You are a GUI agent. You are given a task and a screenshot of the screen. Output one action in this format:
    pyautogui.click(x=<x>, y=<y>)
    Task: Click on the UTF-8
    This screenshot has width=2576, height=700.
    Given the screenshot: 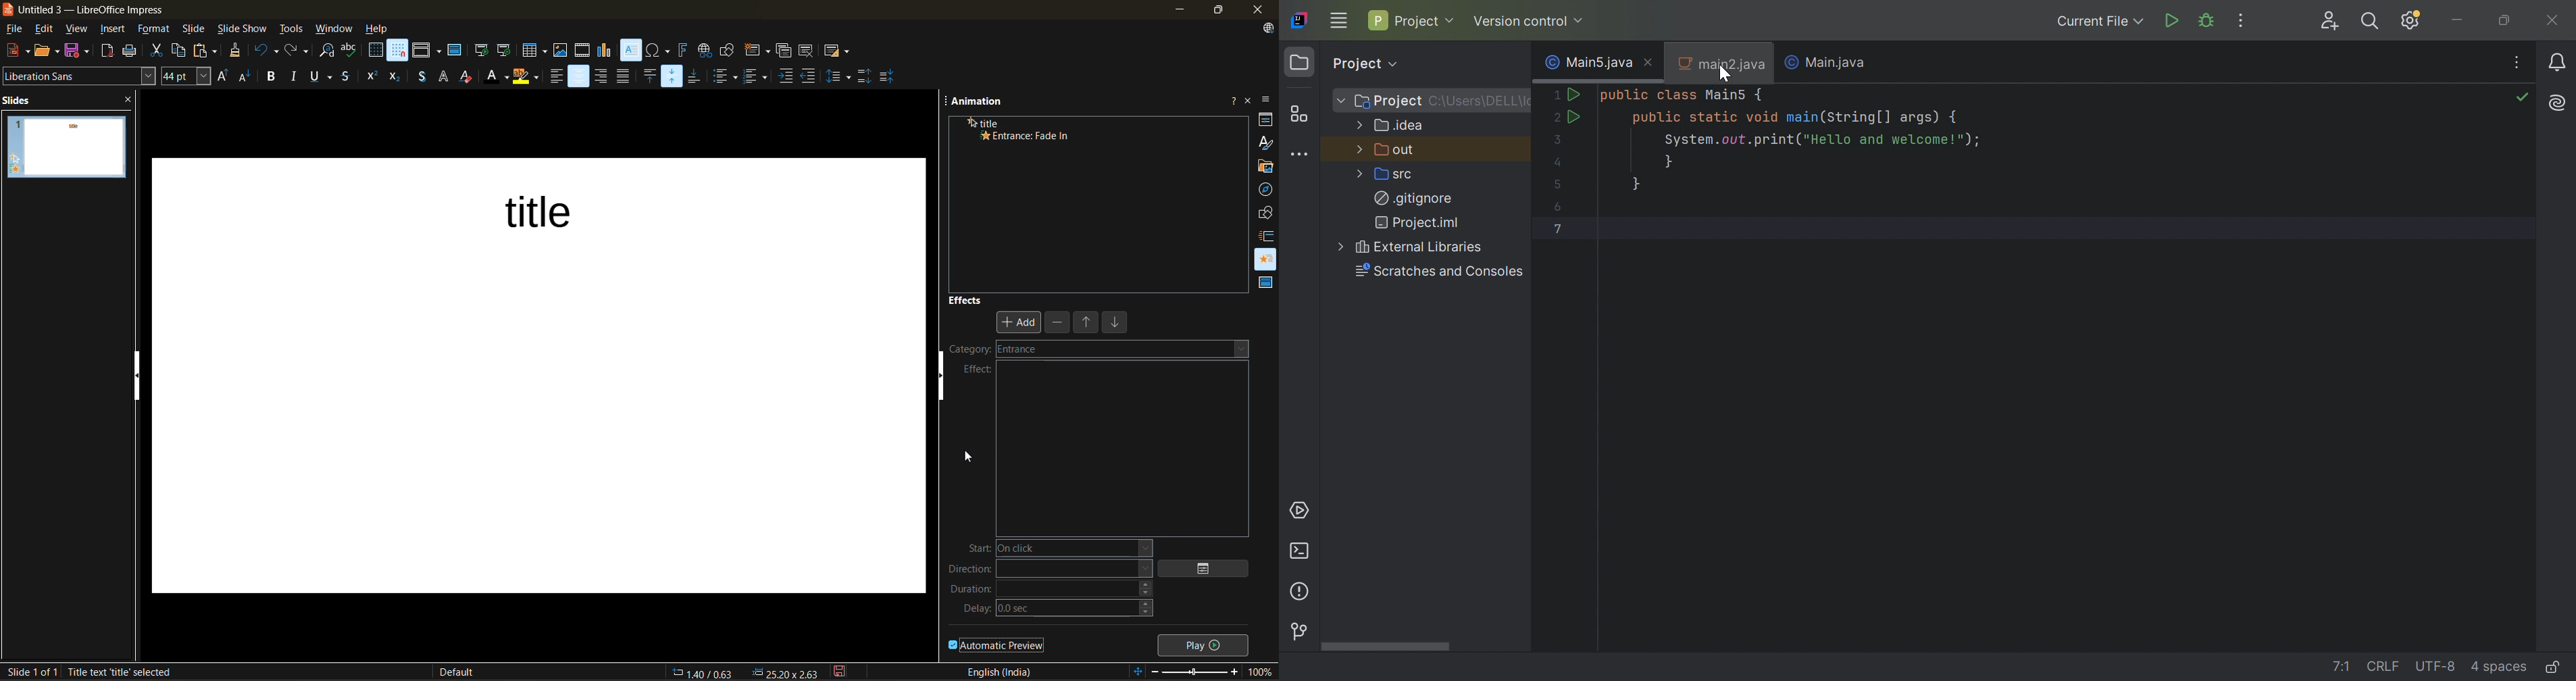 What is the action you would take?
    pyautogui.click(x=2435, y=667)
    